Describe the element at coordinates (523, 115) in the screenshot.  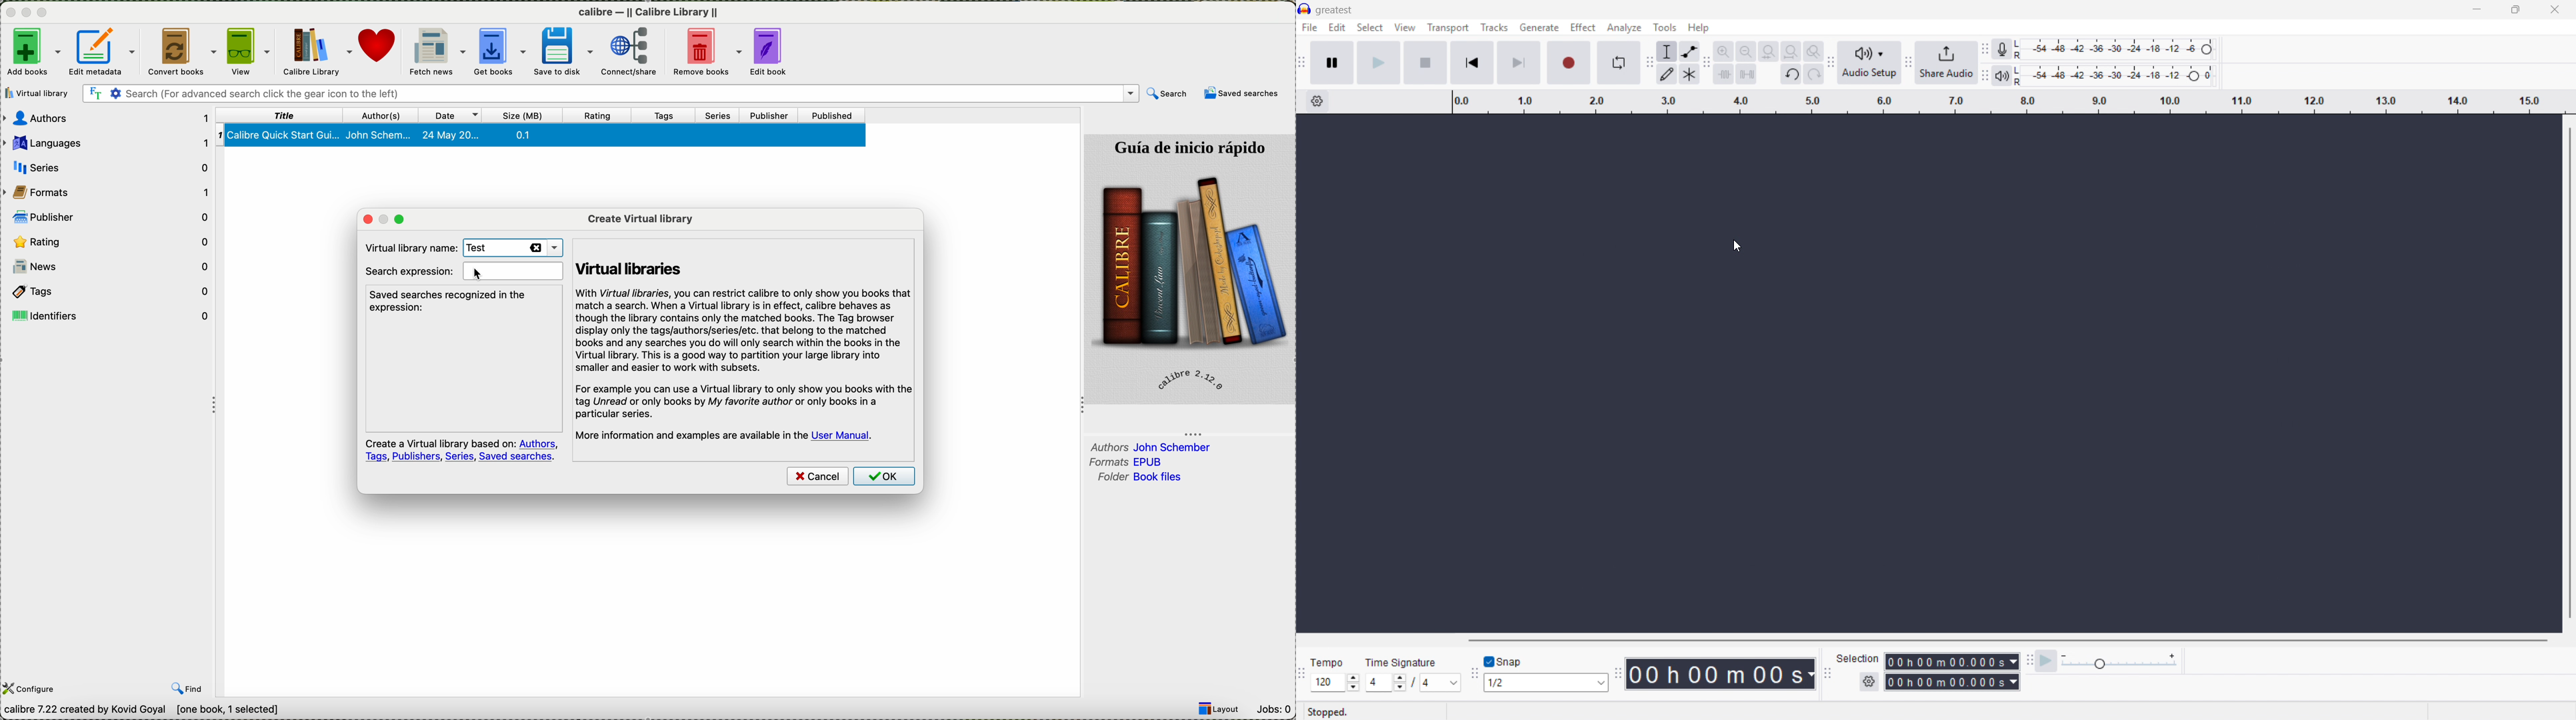
I see `size` at that location.